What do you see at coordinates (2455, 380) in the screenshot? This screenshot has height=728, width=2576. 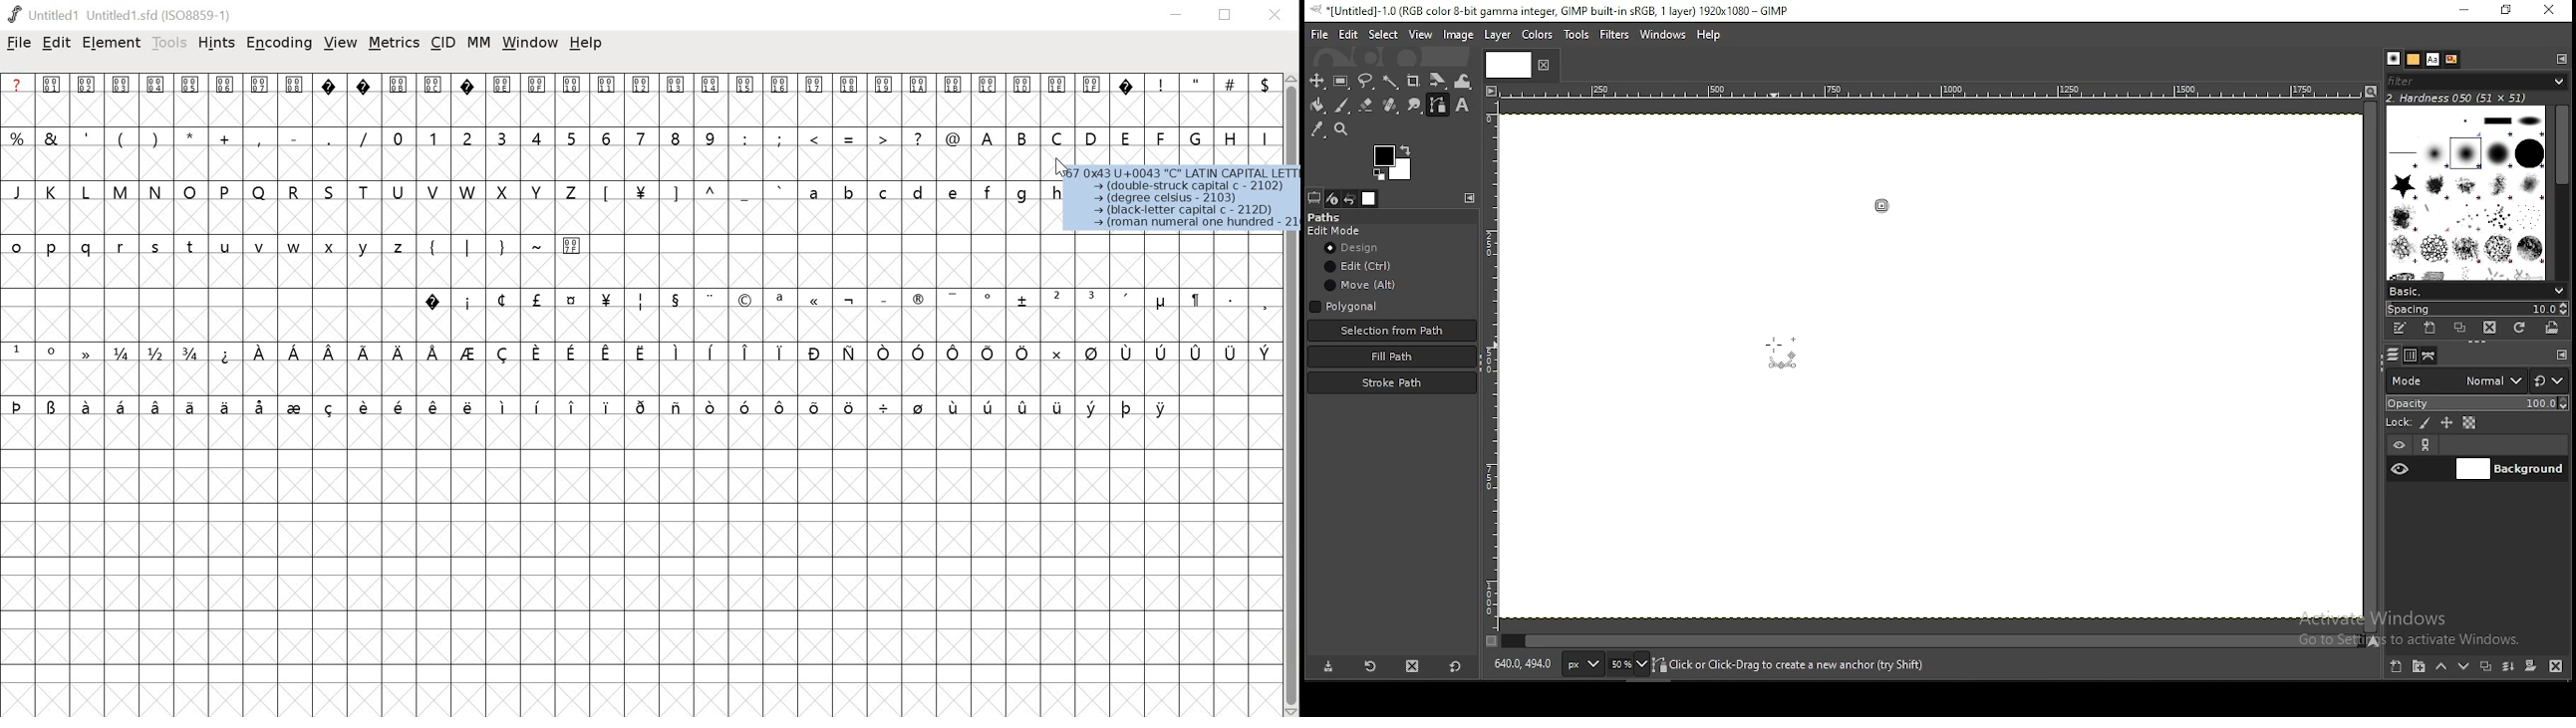 I see `layer modes` at bounding box center [2455, 380].